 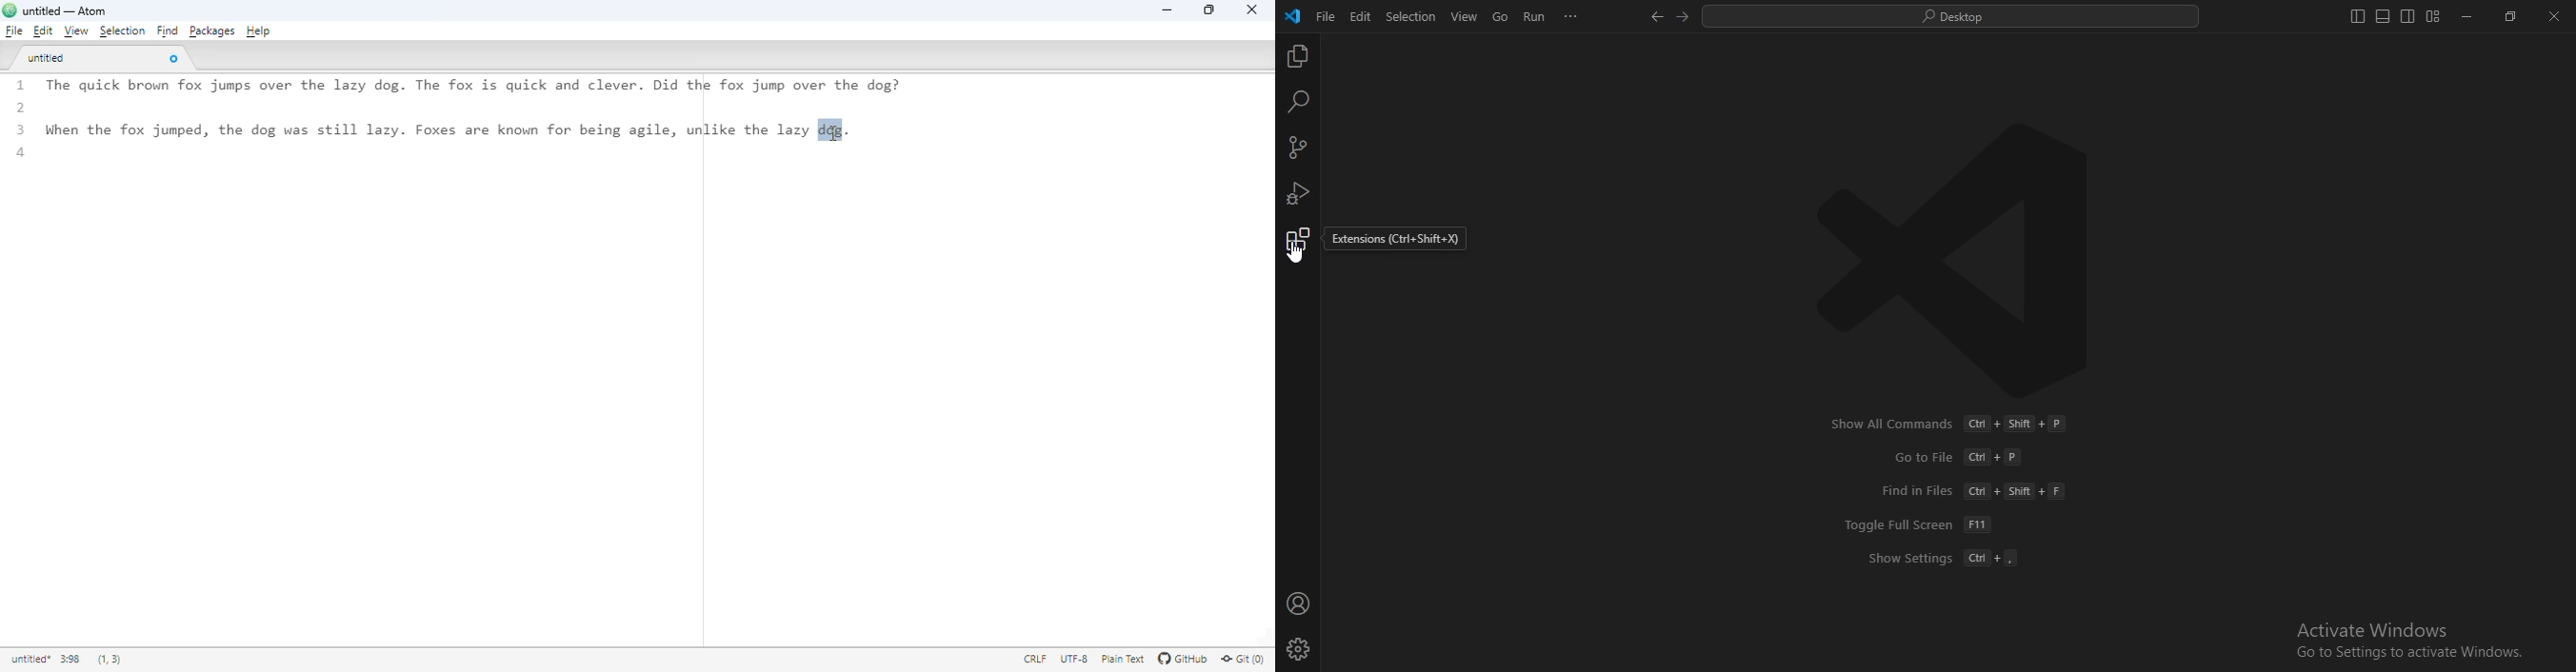 I want to click on find, so click(x=166, y=31).